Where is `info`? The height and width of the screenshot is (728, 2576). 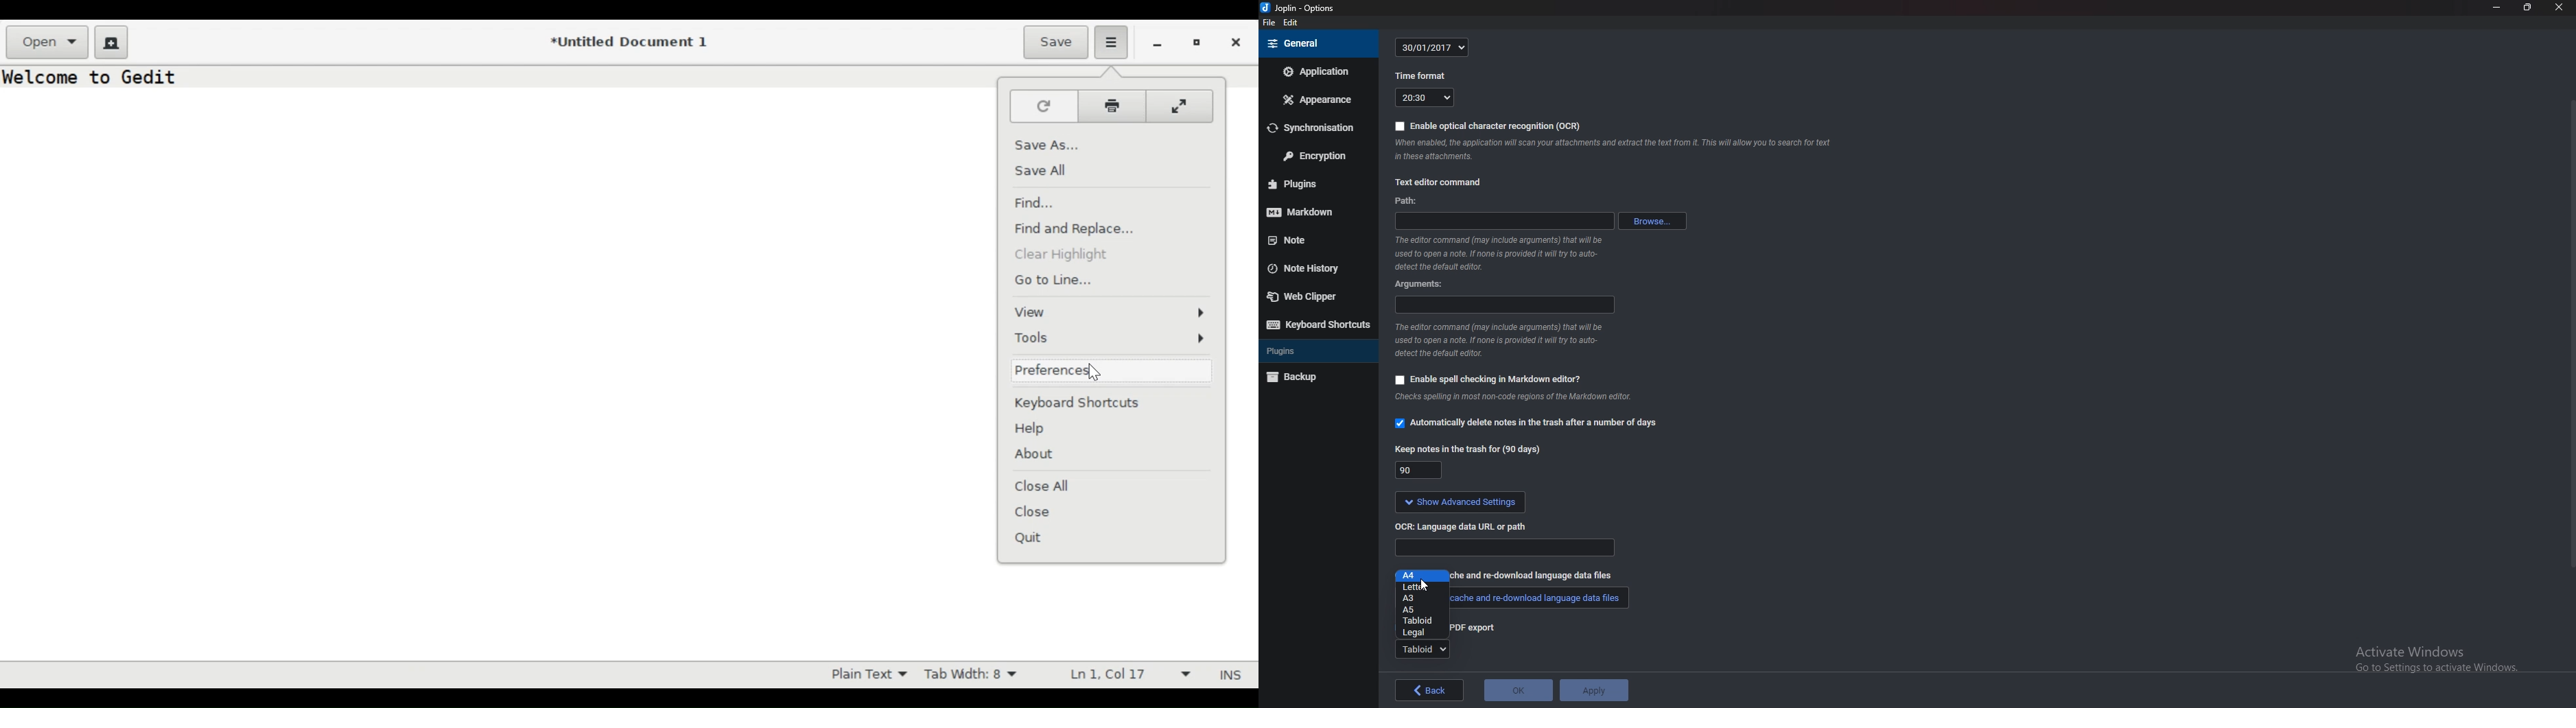
info is located at coordinates (1519, 397).